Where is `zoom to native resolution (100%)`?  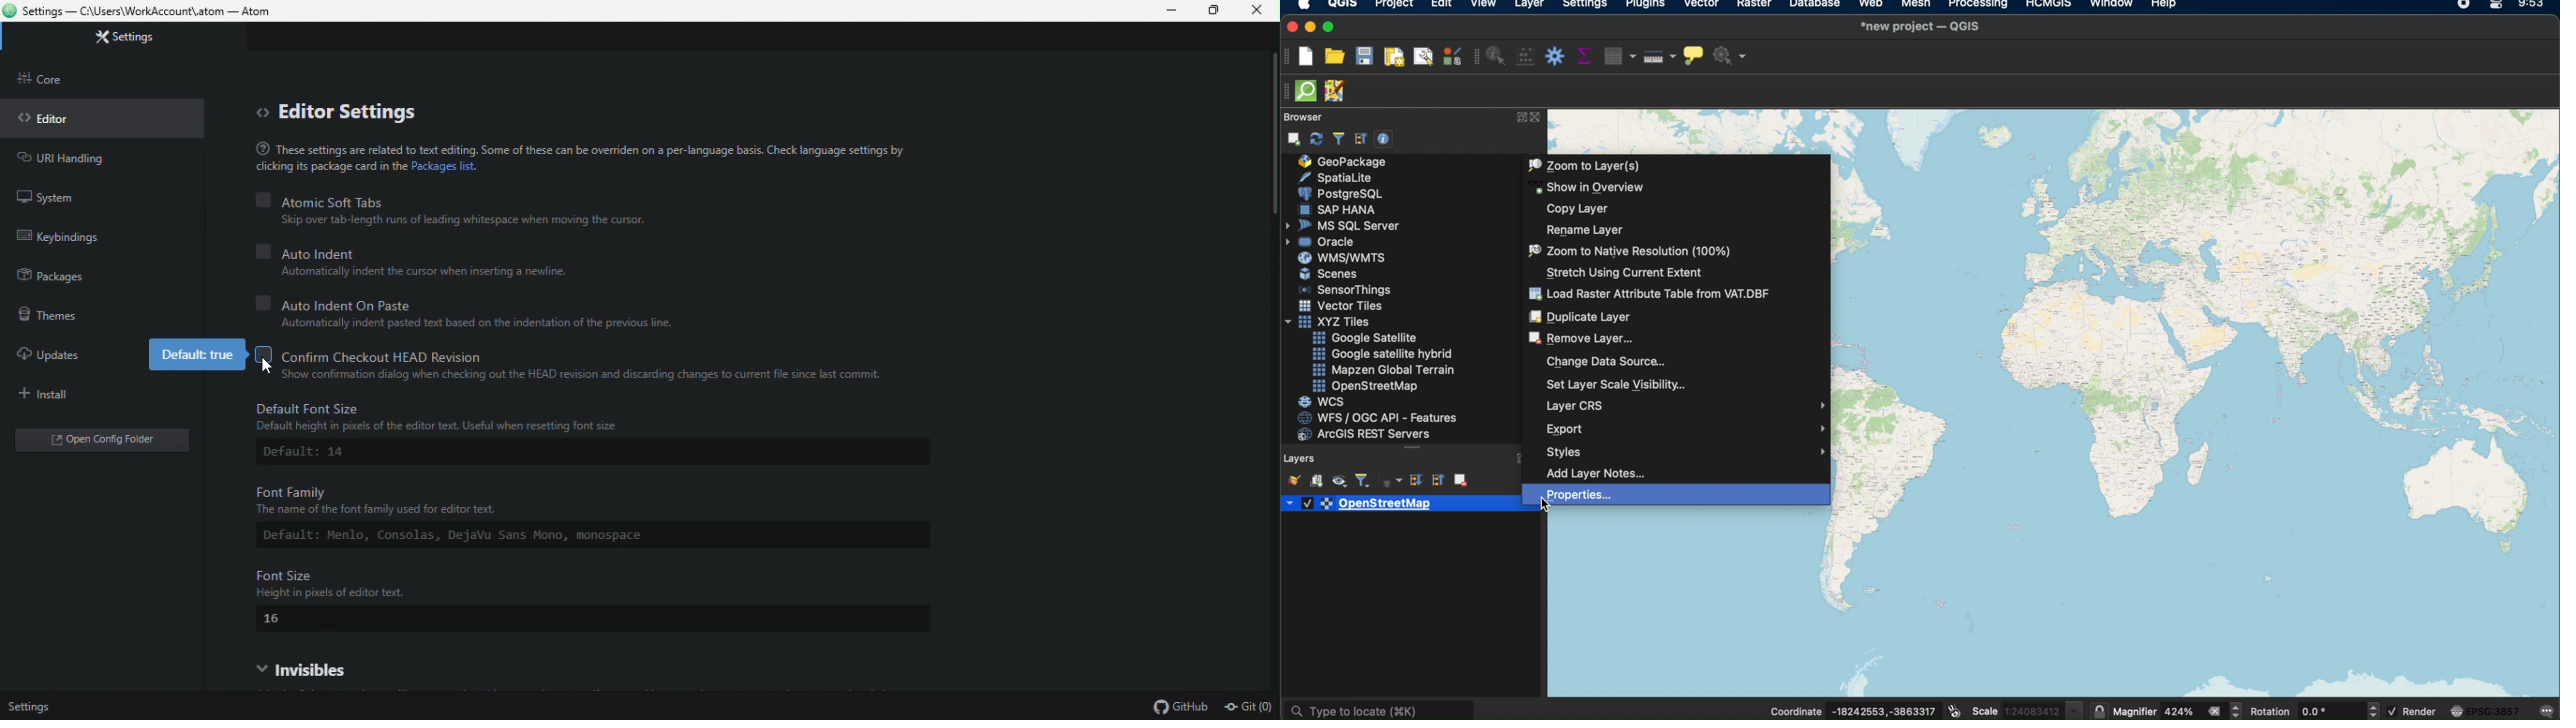 zoom to native resolution (100%) is located at coordinates (1626, 250).